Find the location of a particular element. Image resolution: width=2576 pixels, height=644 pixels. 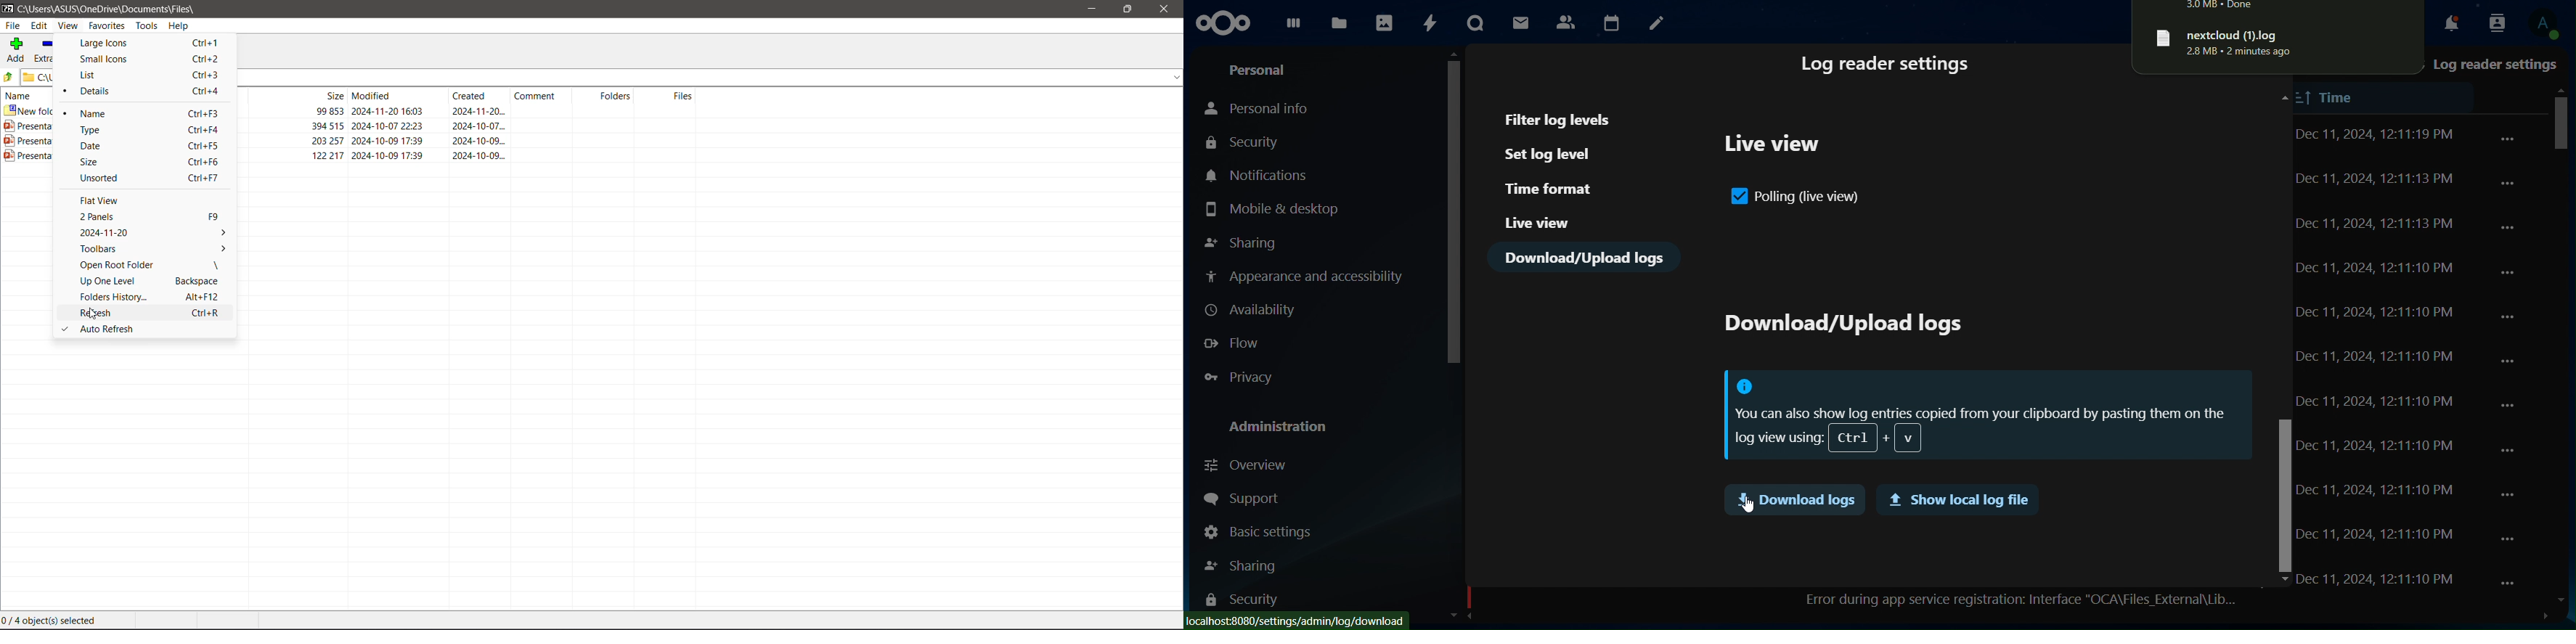

... is located at coordinates (2512, 451).